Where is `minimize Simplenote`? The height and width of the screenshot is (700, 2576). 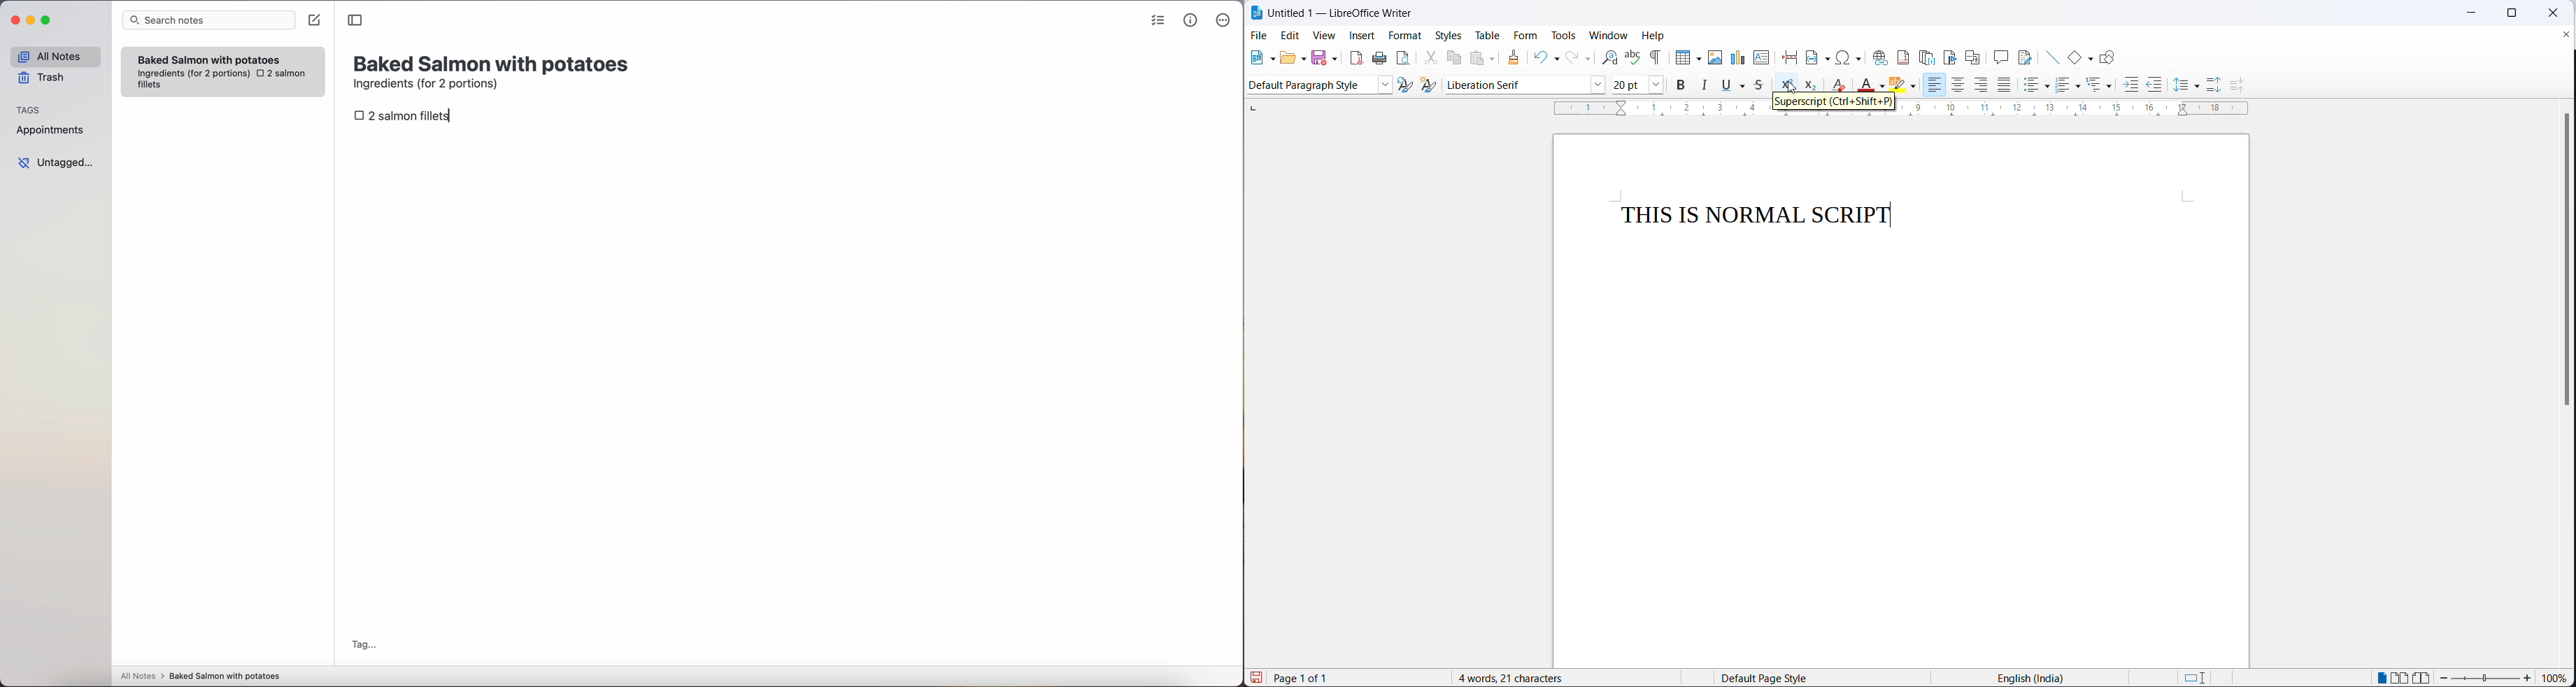
minimize Simplenote is located at coordinates (30, 21).